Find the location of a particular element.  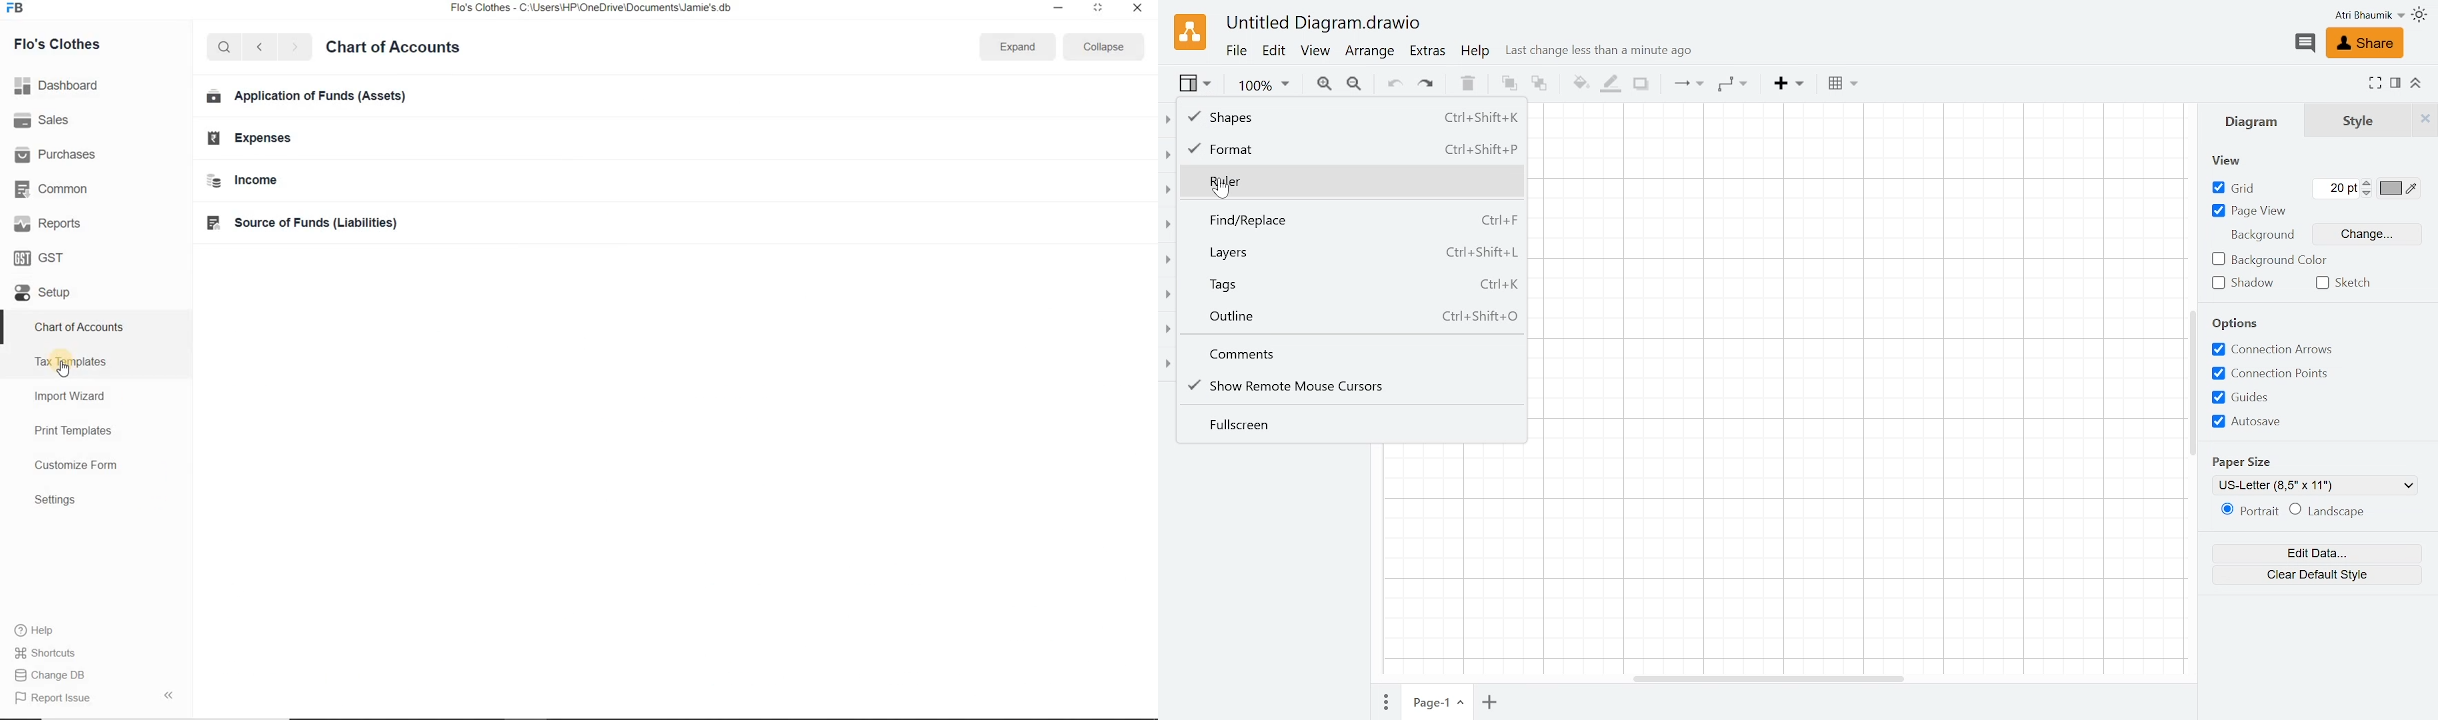

Share is located at coordinates (2366, 43).